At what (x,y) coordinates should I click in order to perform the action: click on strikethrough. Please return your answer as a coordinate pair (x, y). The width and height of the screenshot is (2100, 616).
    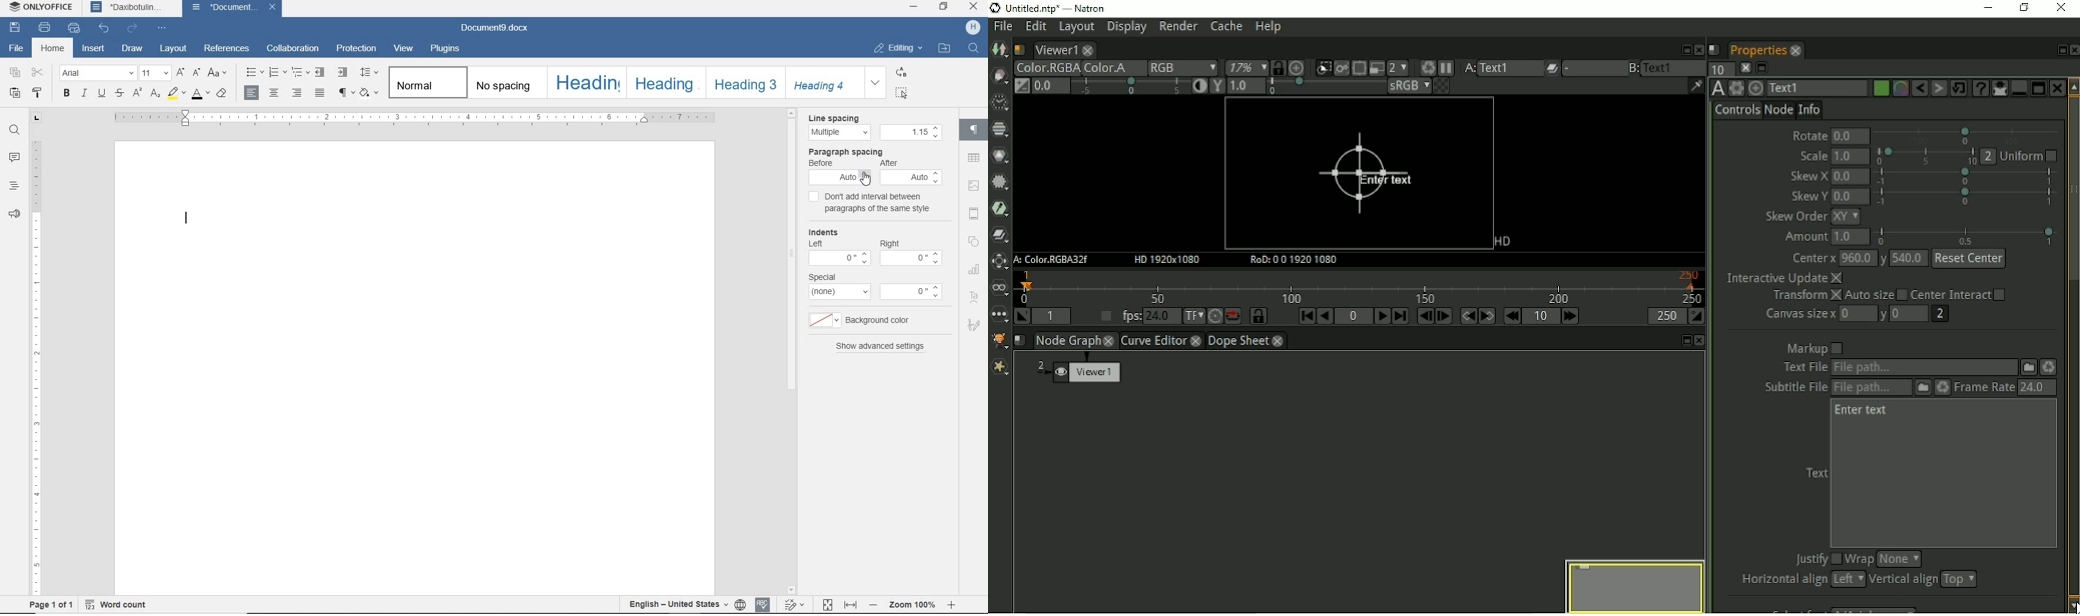
    Looking at the image, I should click on (120, 93).